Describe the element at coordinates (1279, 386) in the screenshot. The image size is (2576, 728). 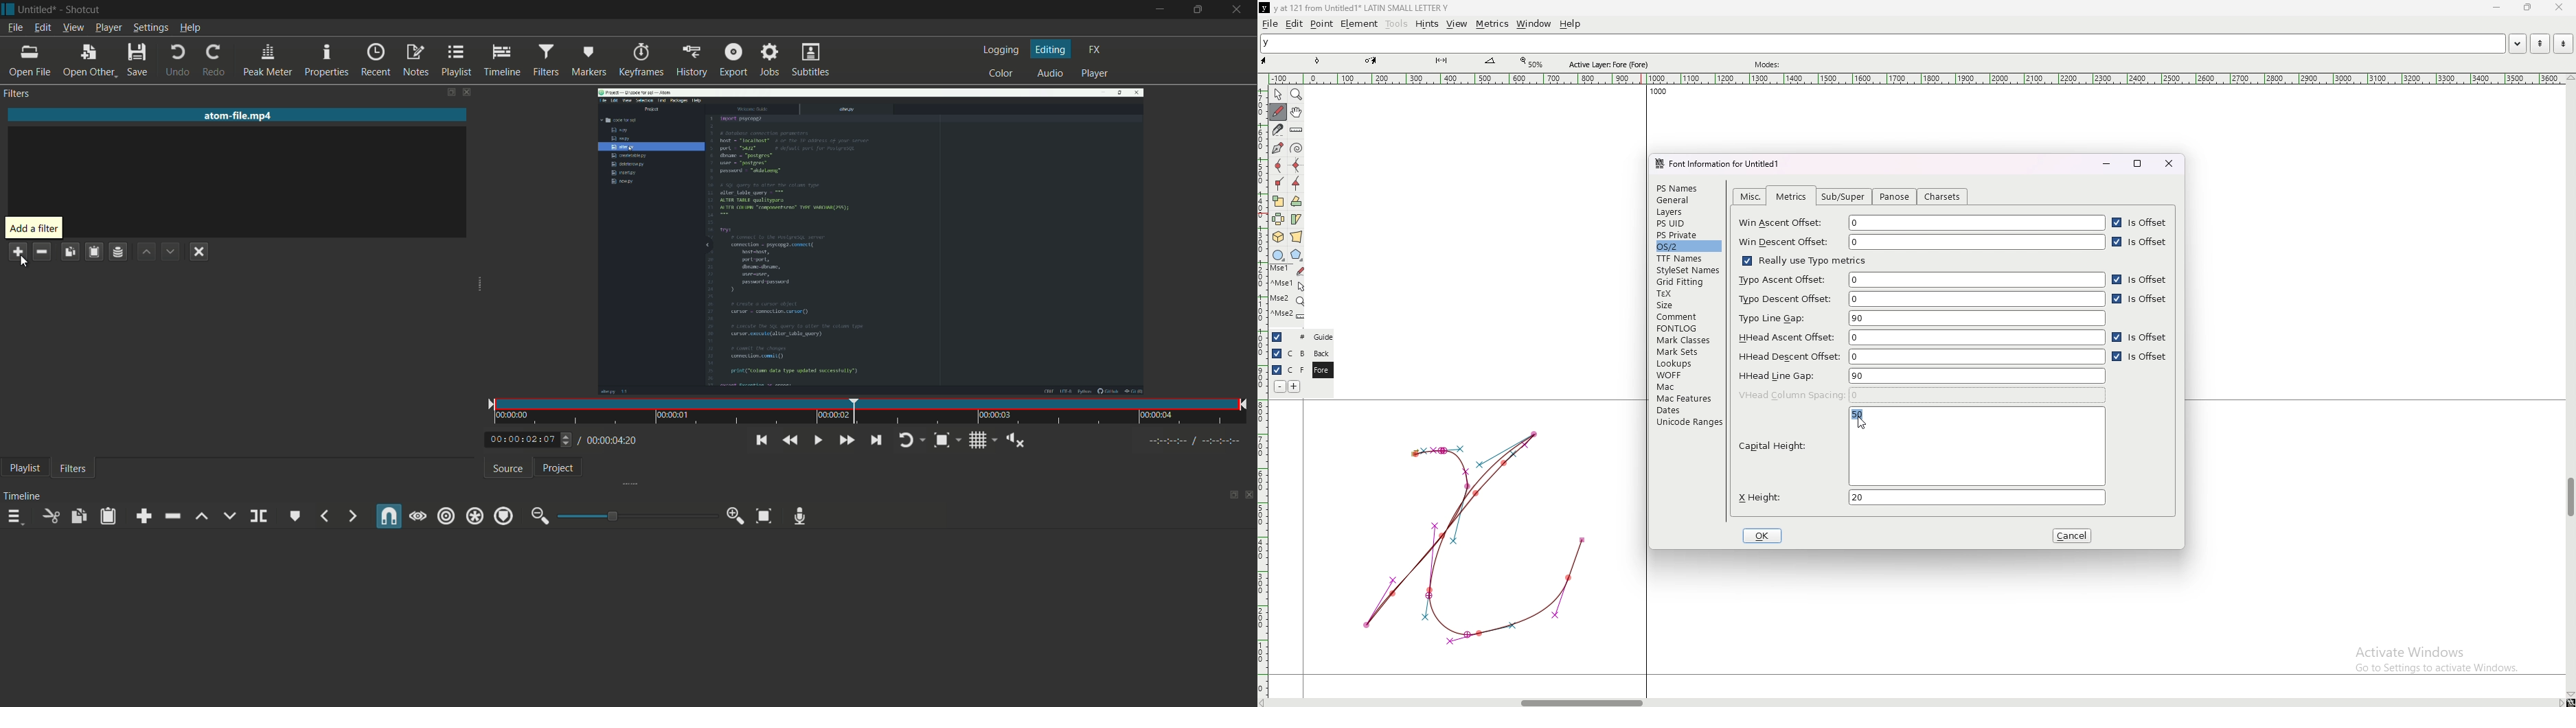
I see `remove layer` at that location.